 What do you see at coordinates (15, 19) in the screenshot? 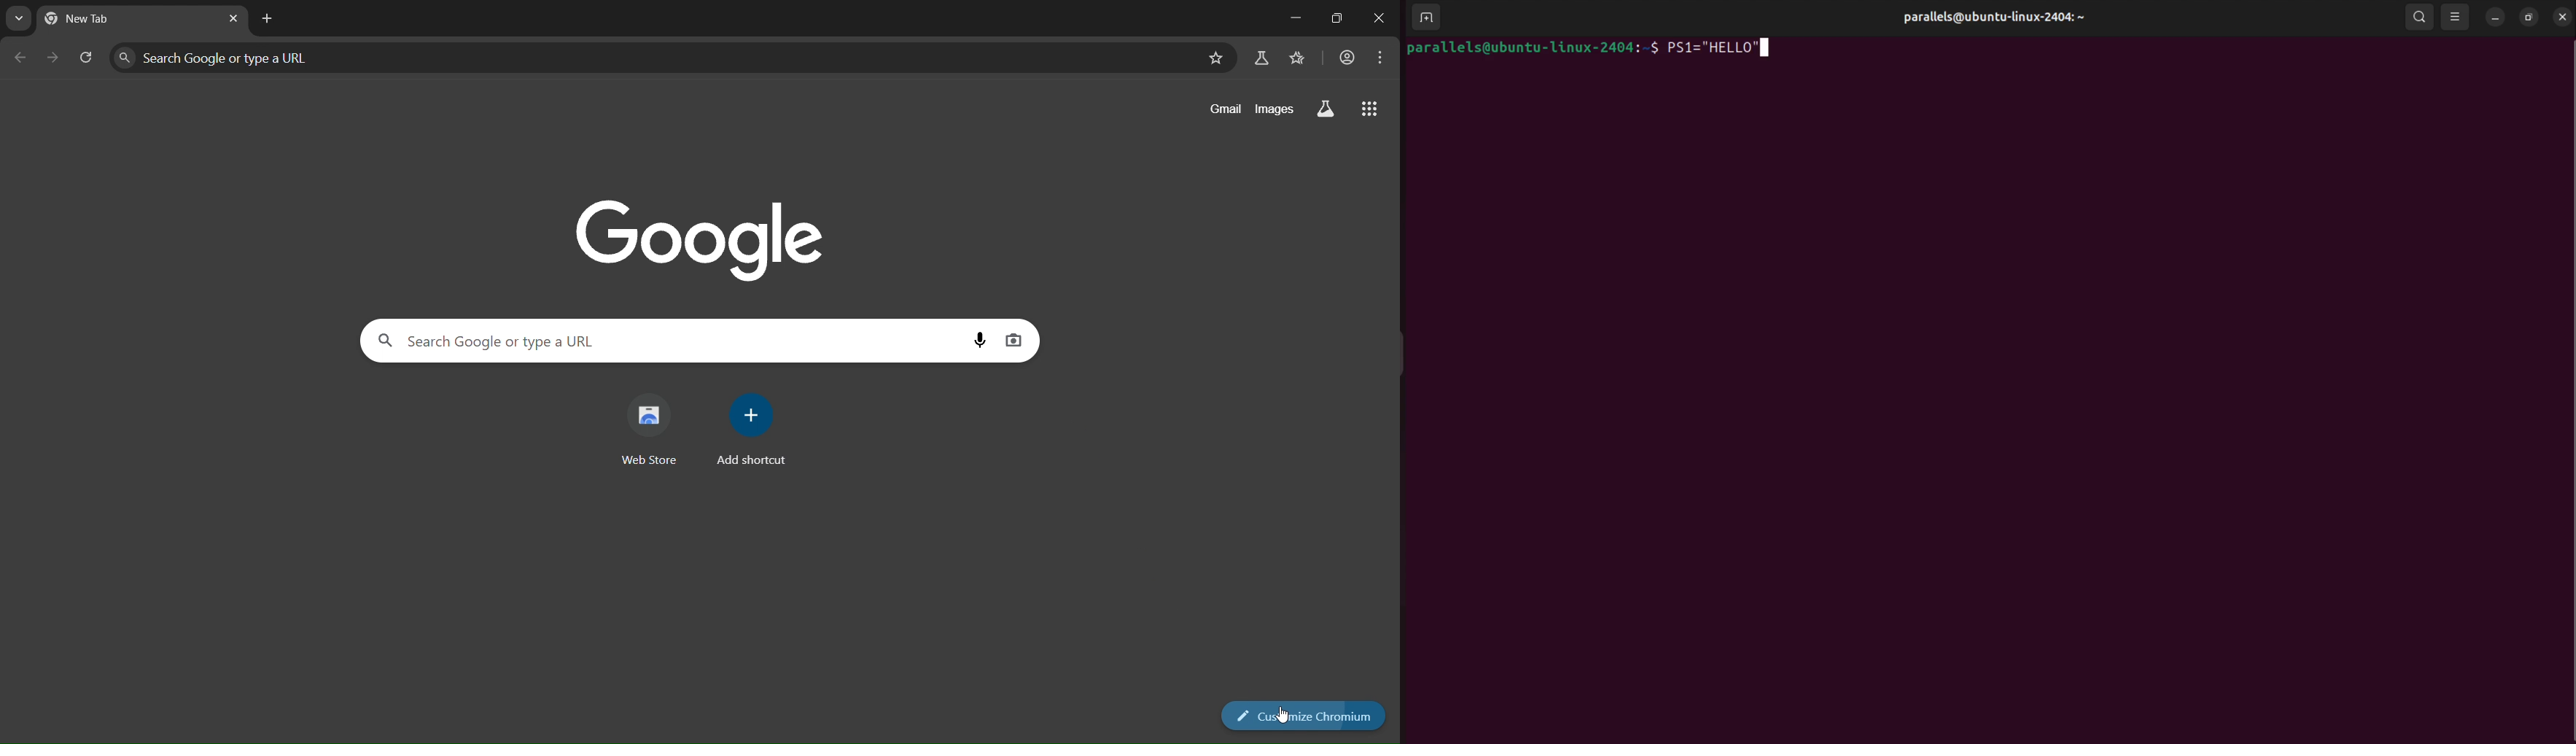
I see `search tabs` at bounding box center [15, 19].